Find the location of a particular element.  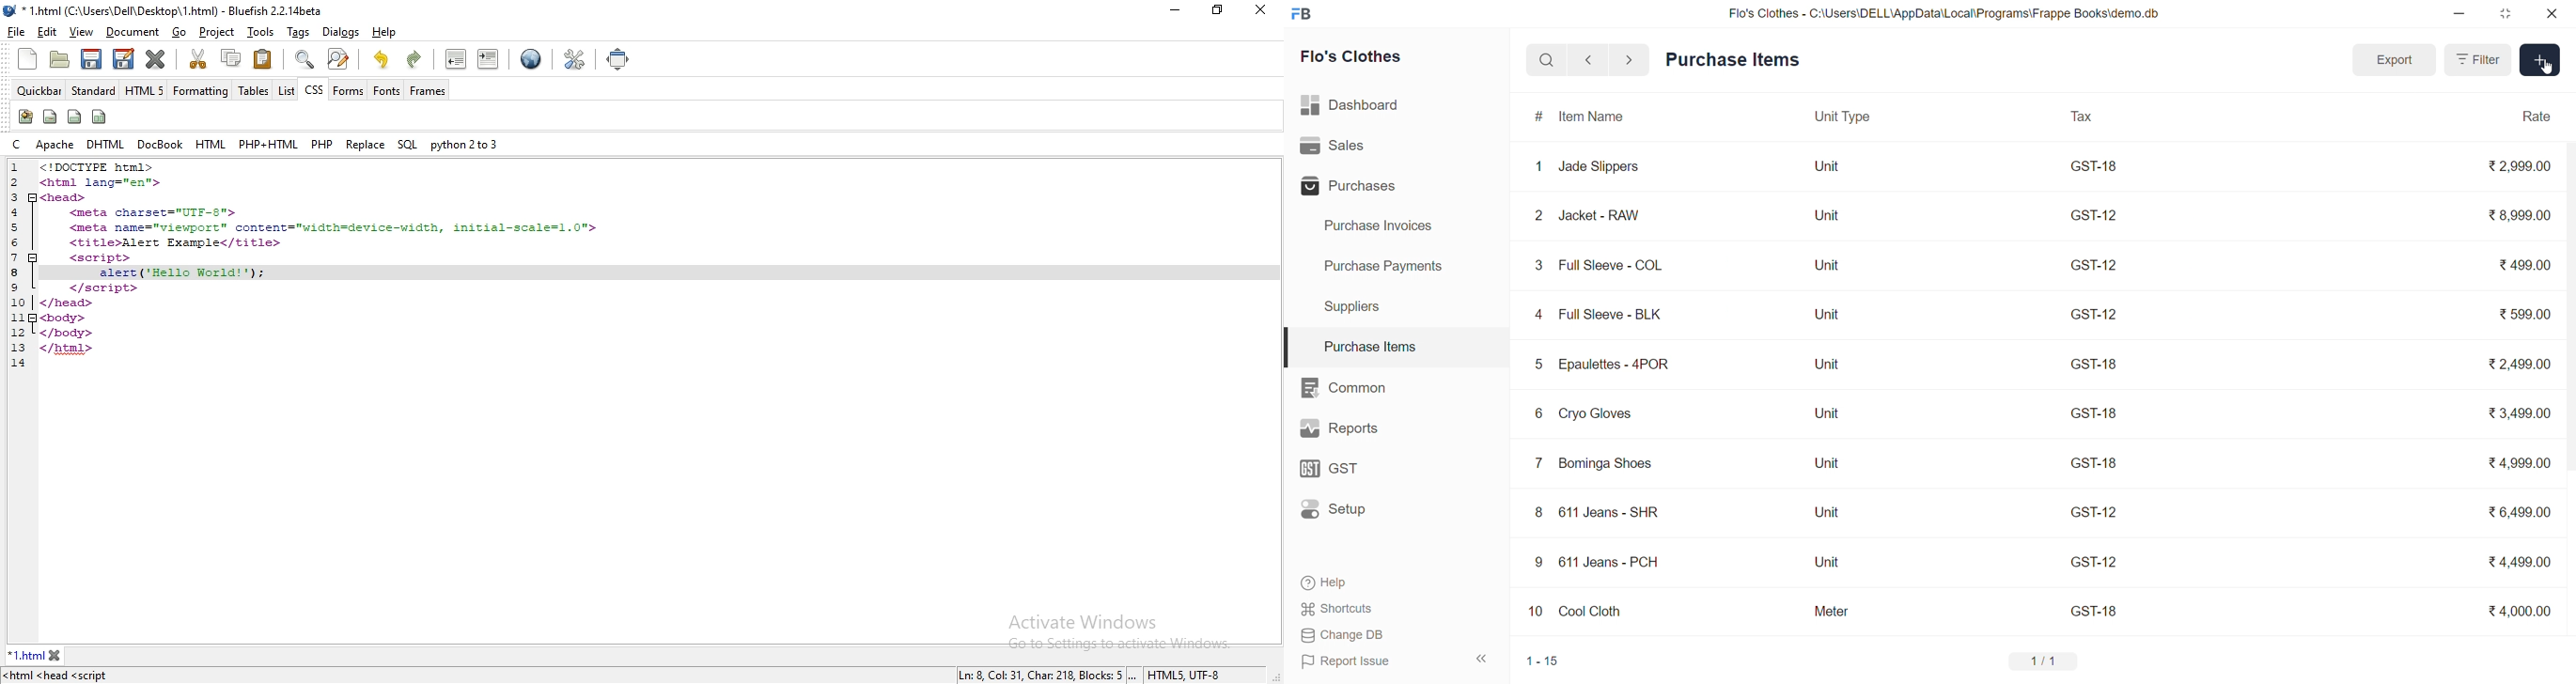

Unit is located at coordinates (1825, 265).